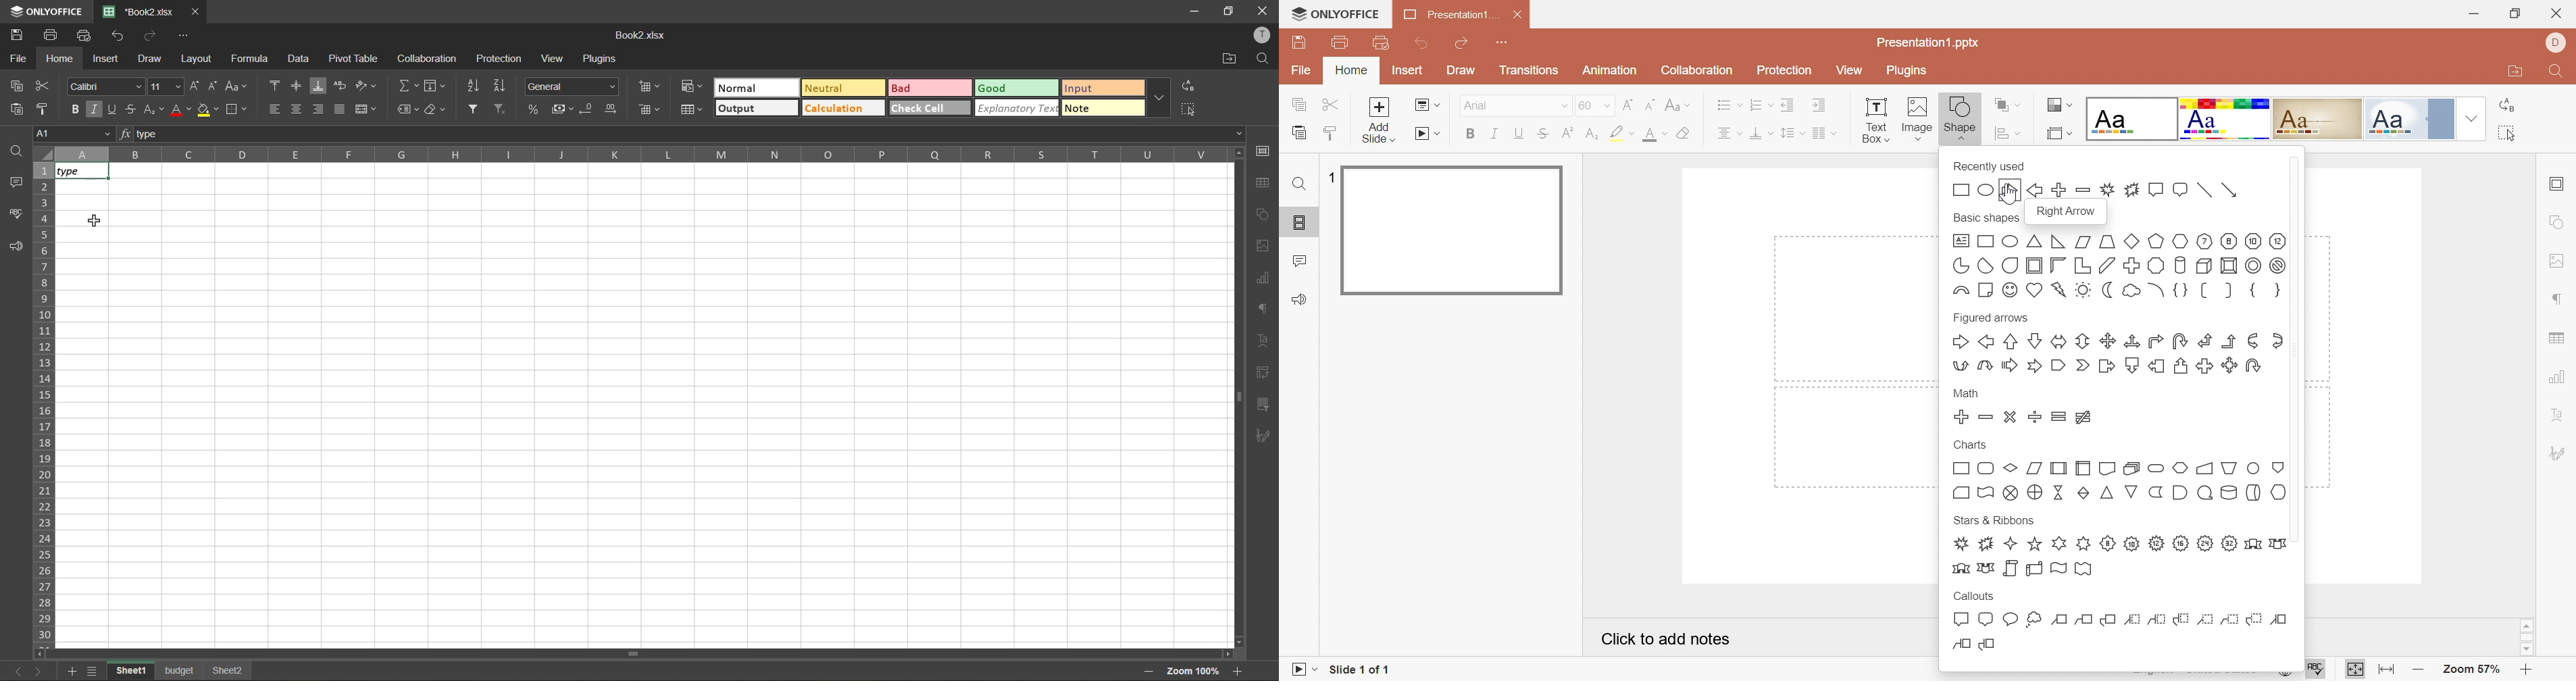 This screenshot has height=700, width=2576. Describe the element at coordinates (106, 85) in the screenshot. I see `font style` at that location.